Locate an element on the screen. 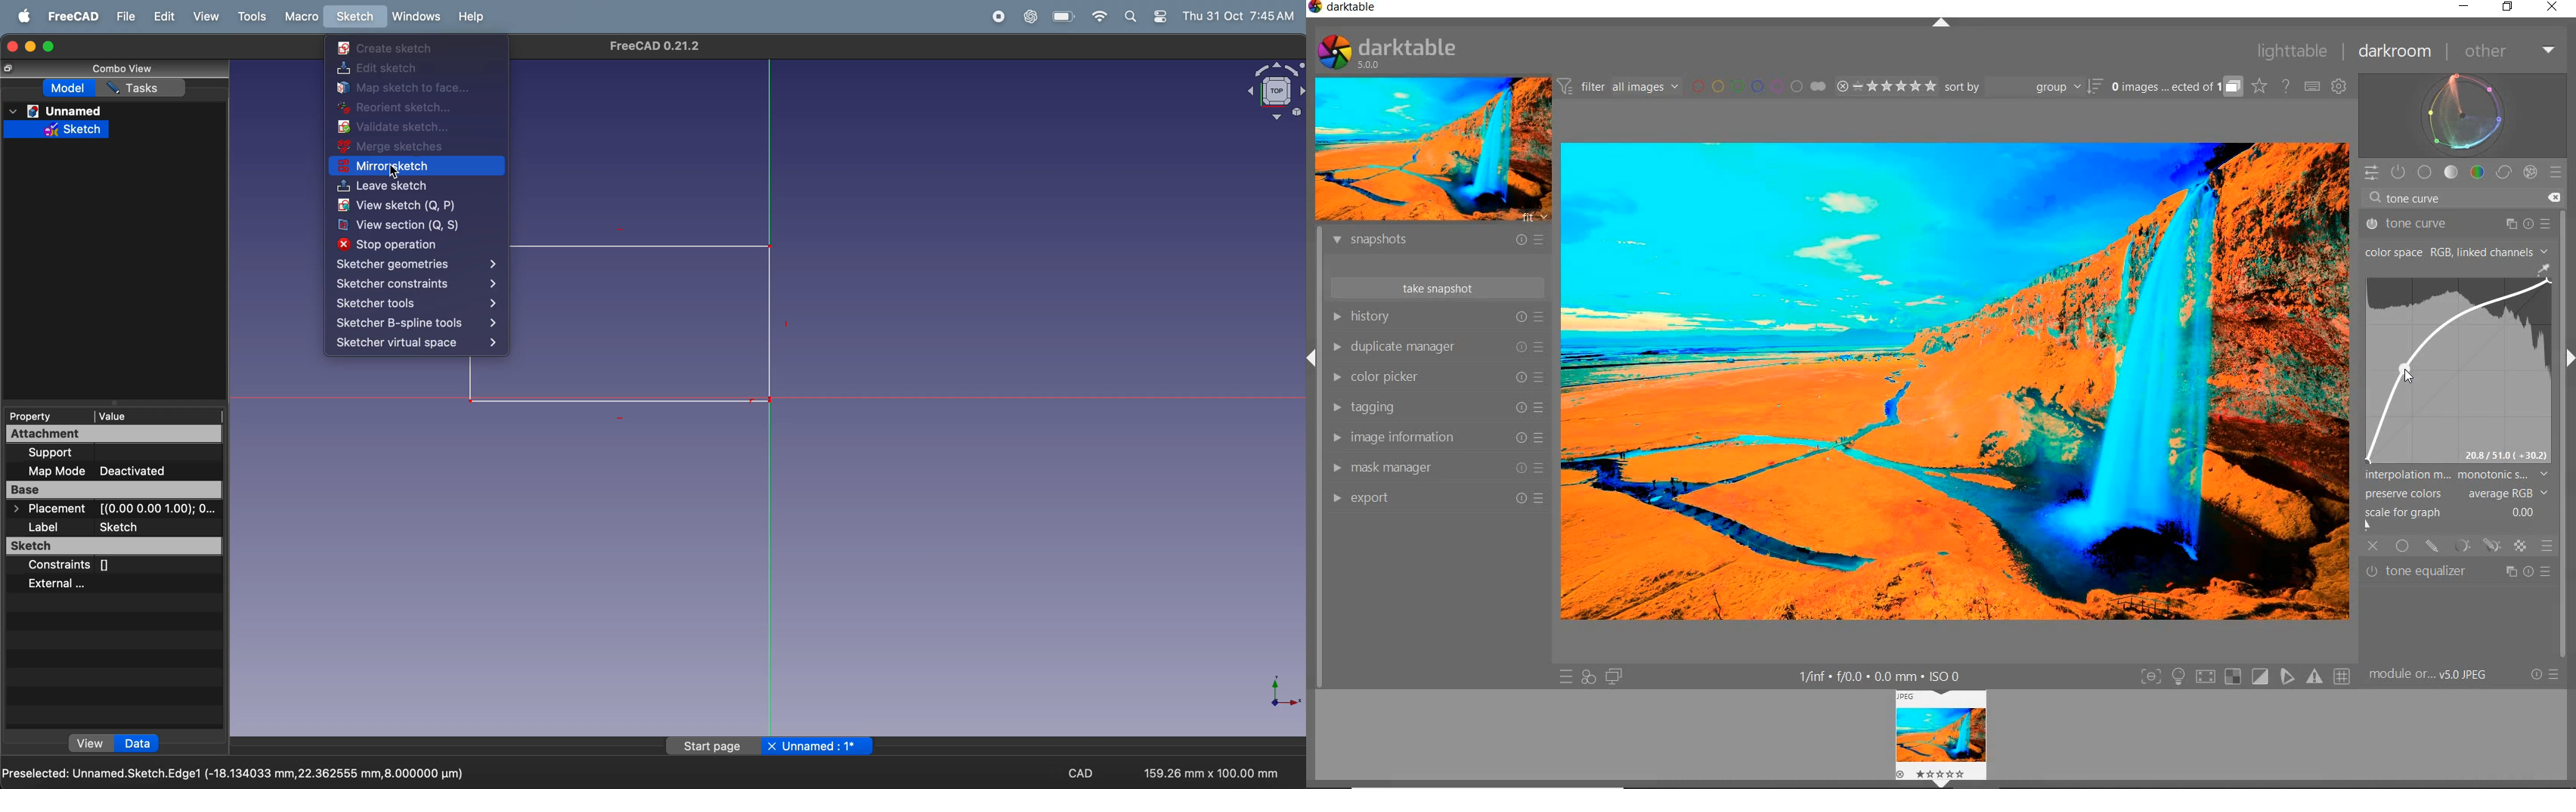  FILTER BY IMAGE COLOR LABEL is located at coordinates (1760, 87).